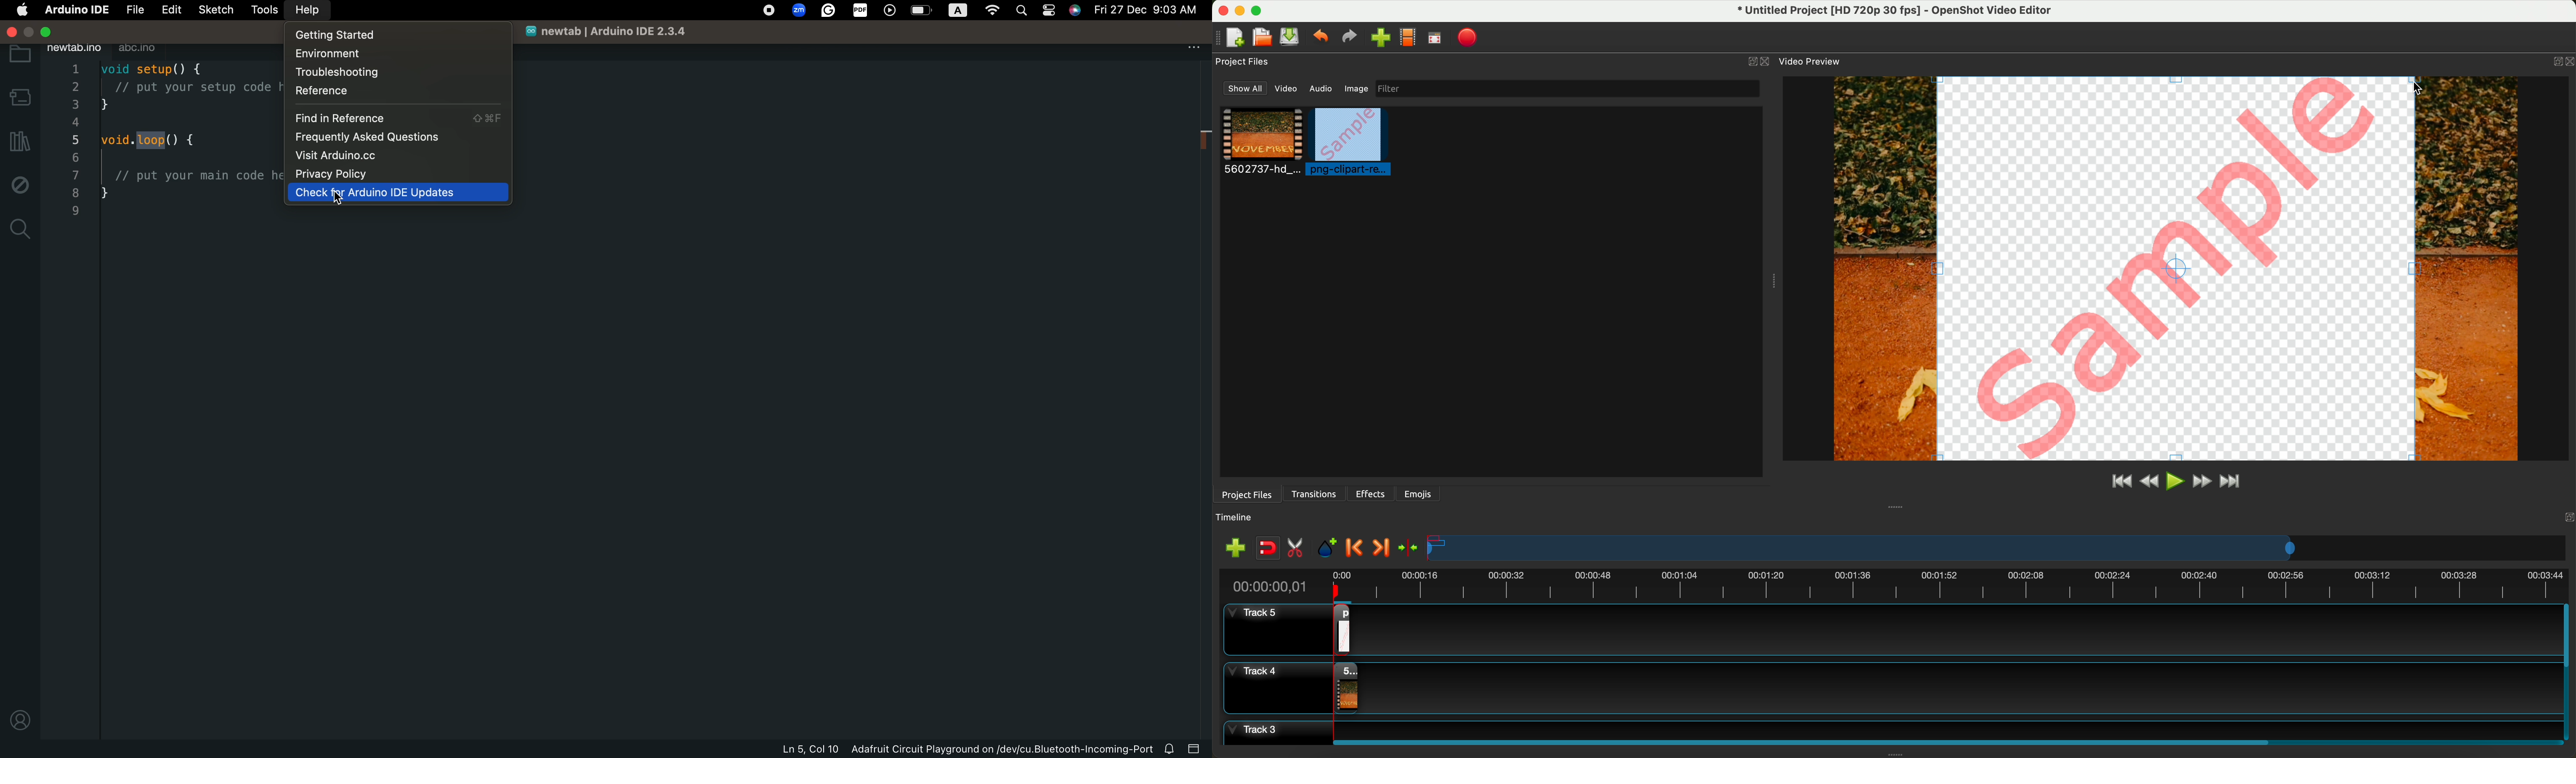 This screenshot has height=784, width=2576. What do you see at coordinates (2148, 483) in the screenshot?
I see `rewind` at bounding box center [2148, 483].